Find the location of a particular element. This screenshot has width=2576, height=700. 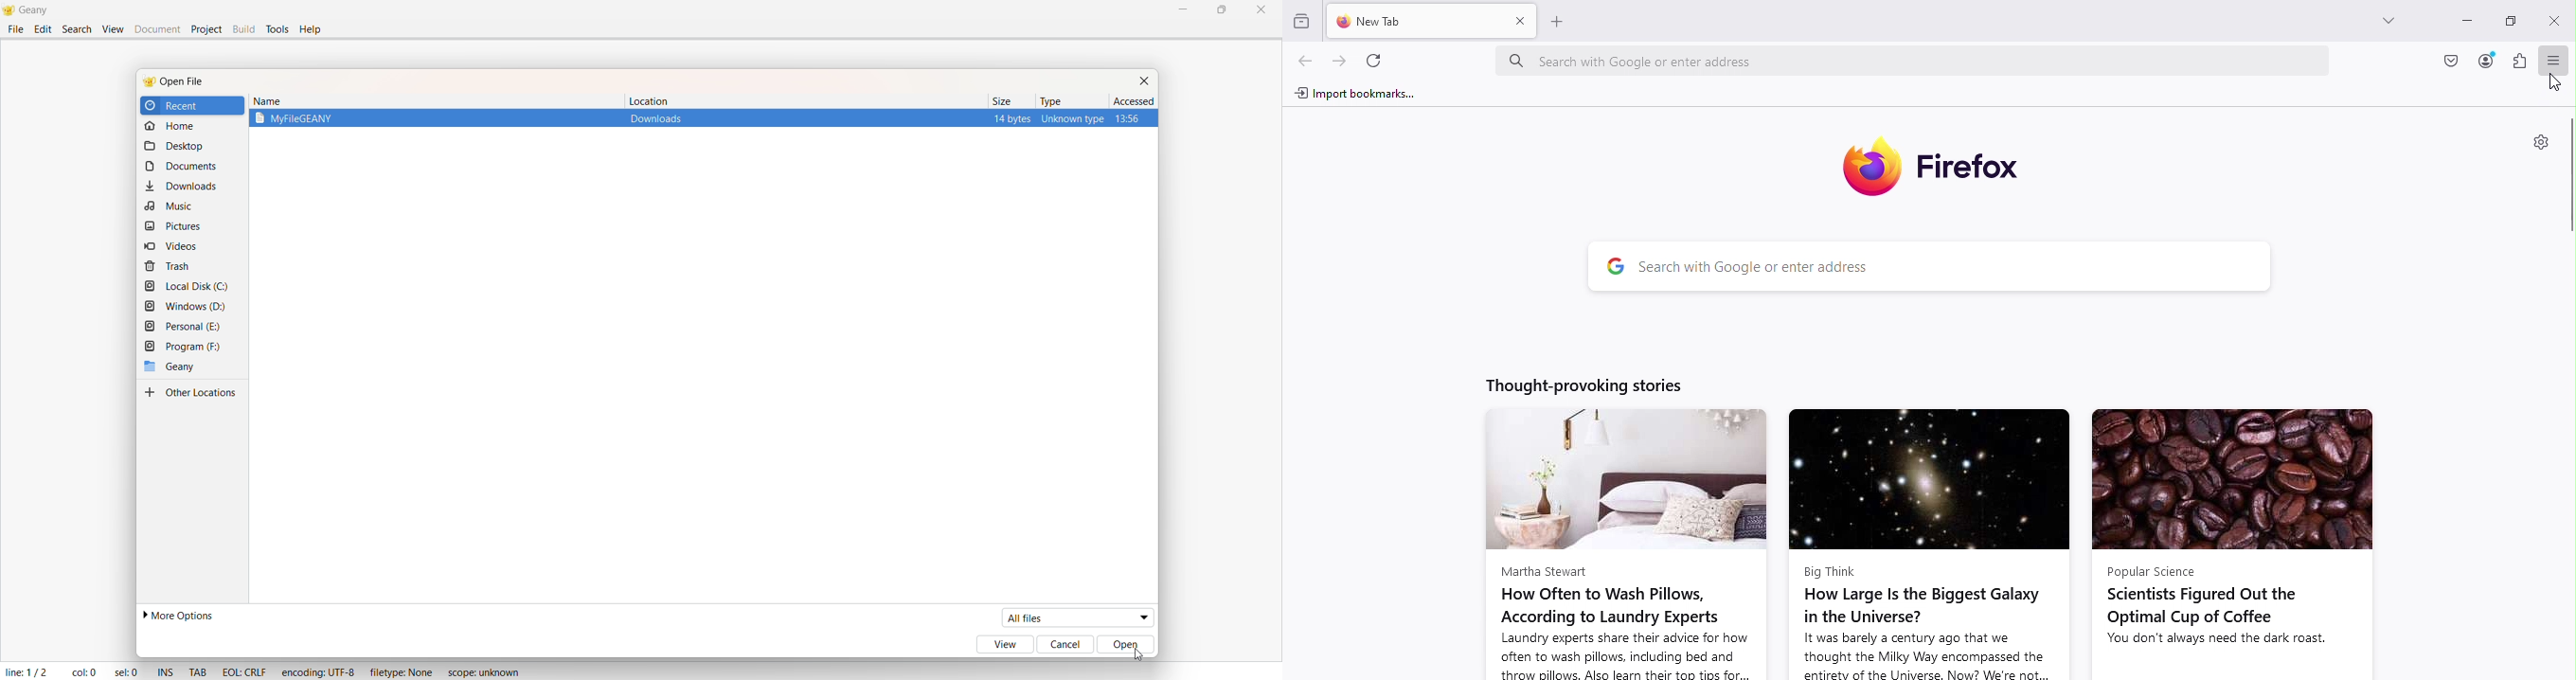

Account is located at coordinates (2483, 63).